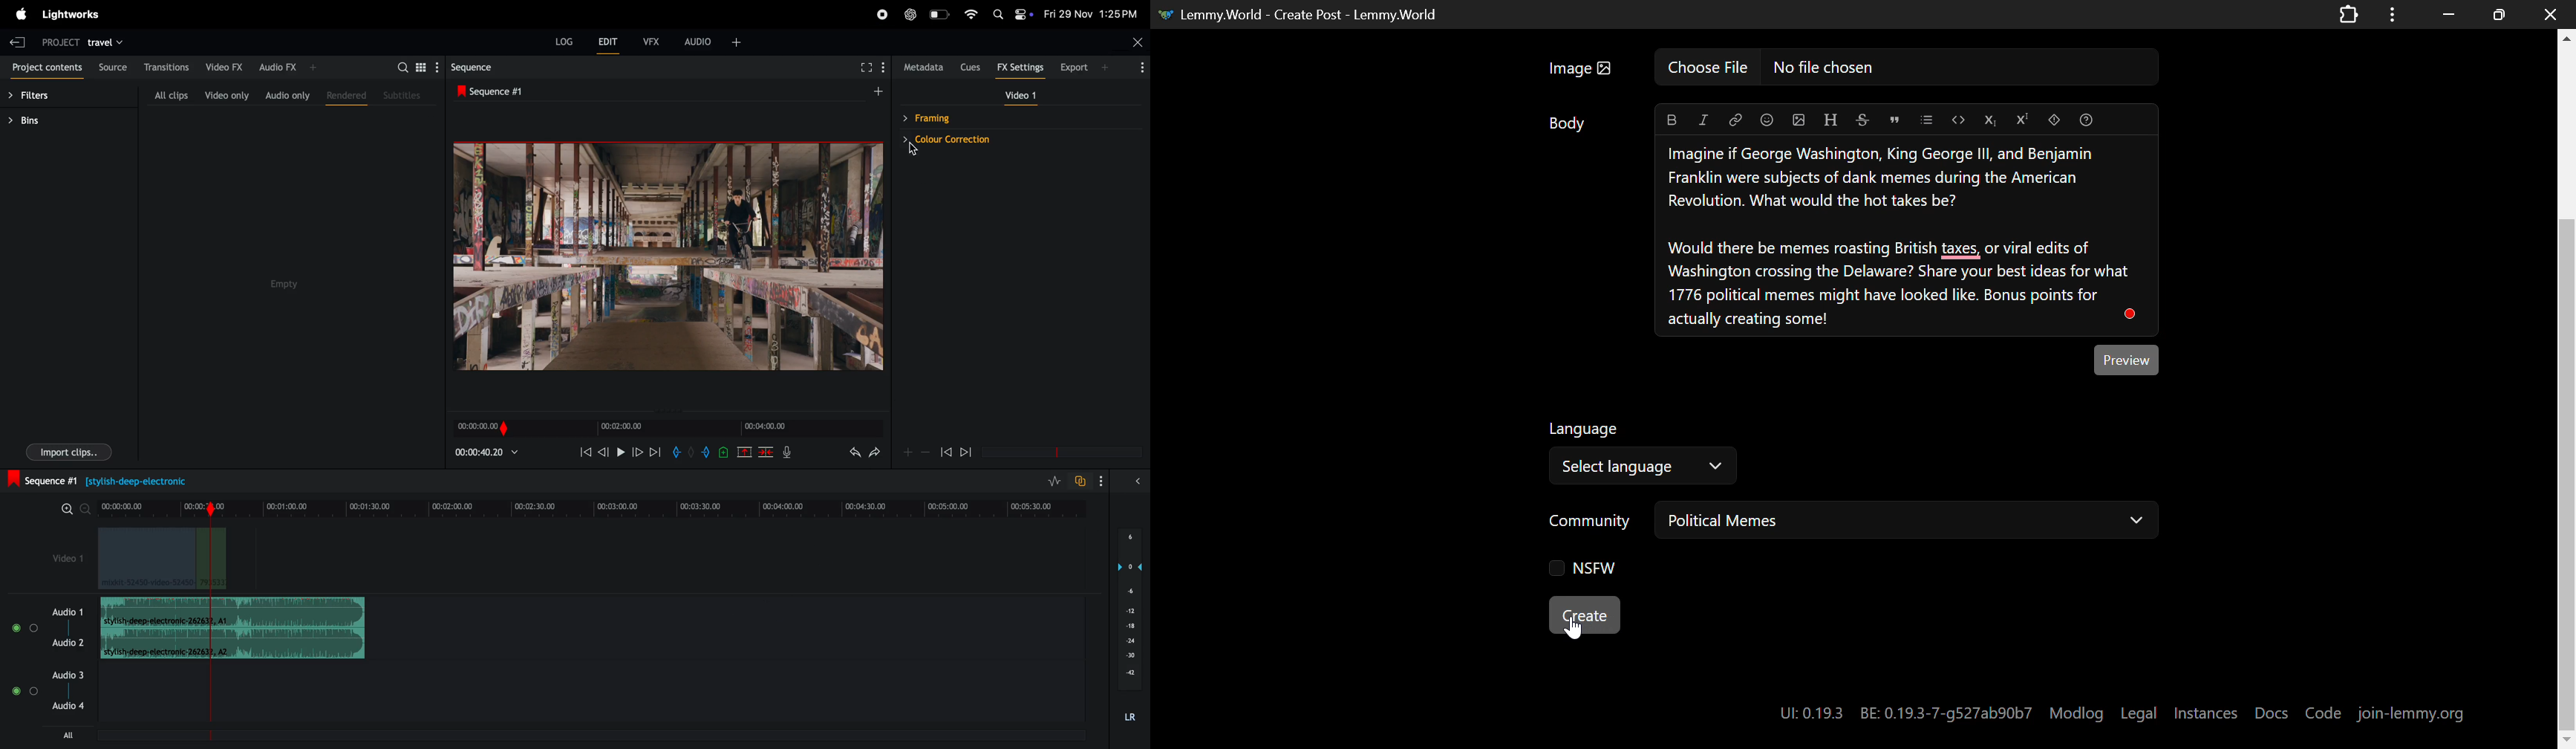  I want to click on play back frames, so click(667, 256).